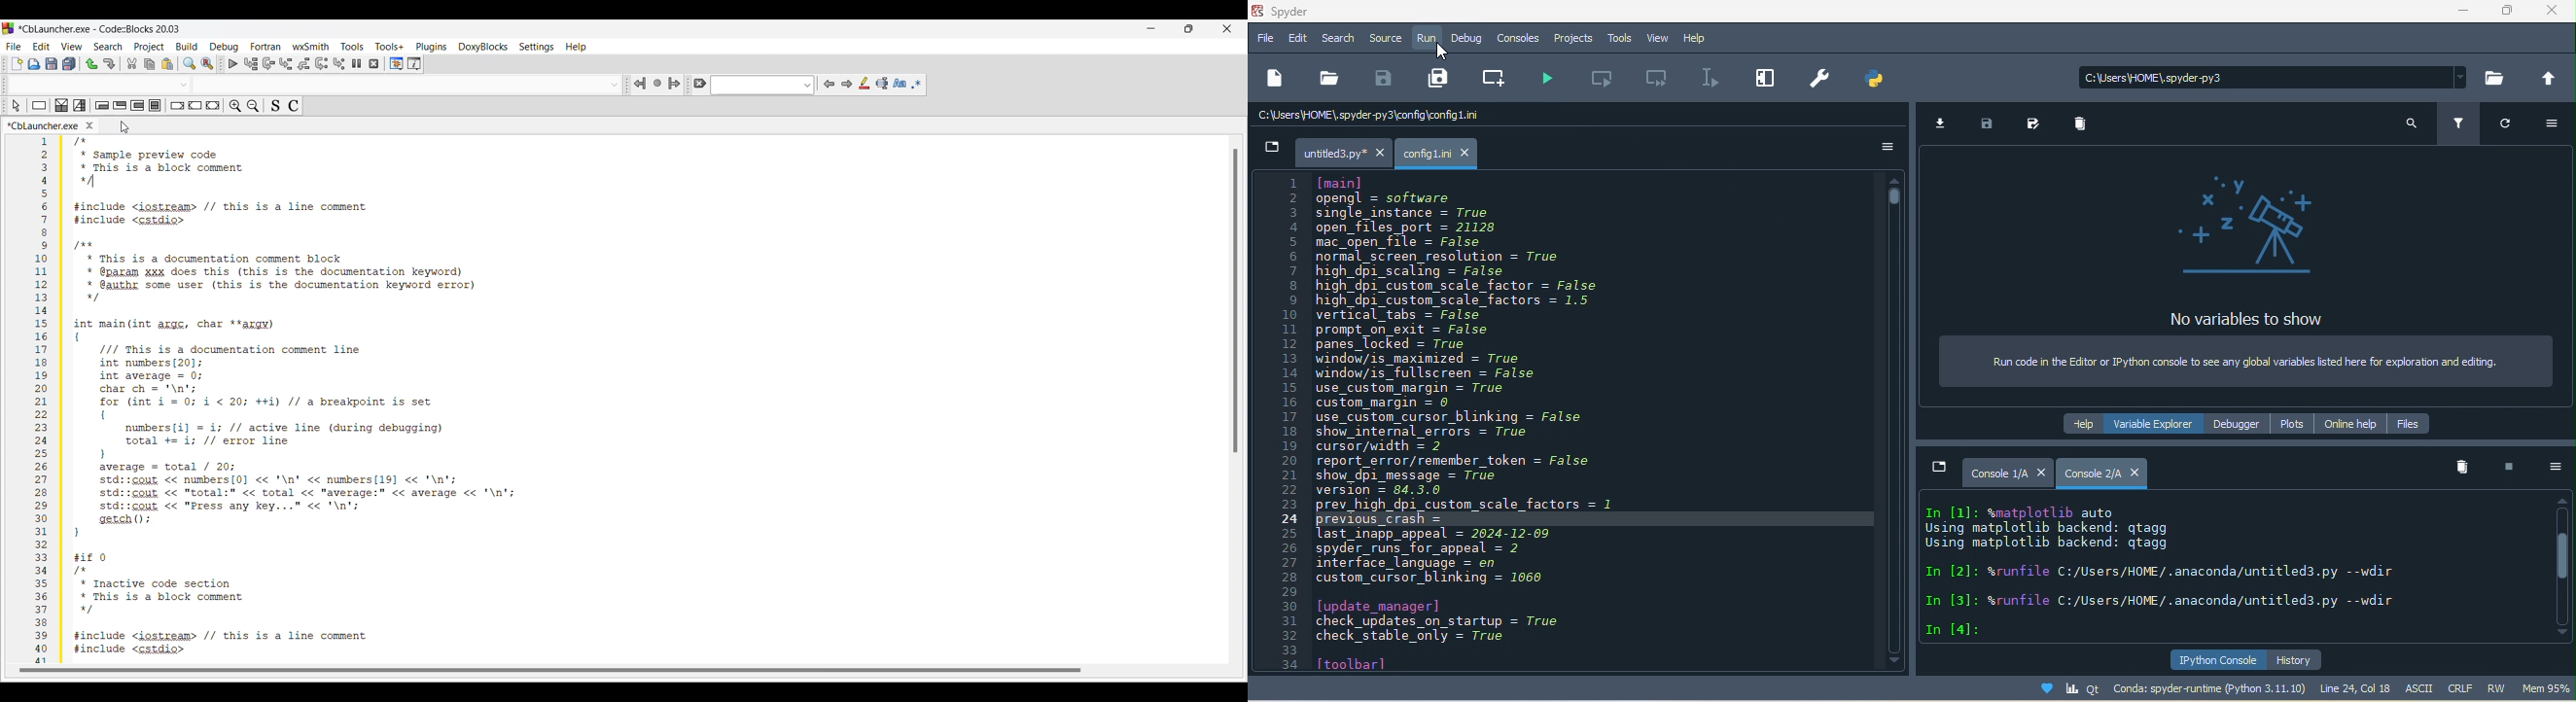 The width and height of the screenshot is (2576, 728). What do you see at coordinates (658, 83) in the screenshot?
I see `Last jump` at bounding box center [658, 83].